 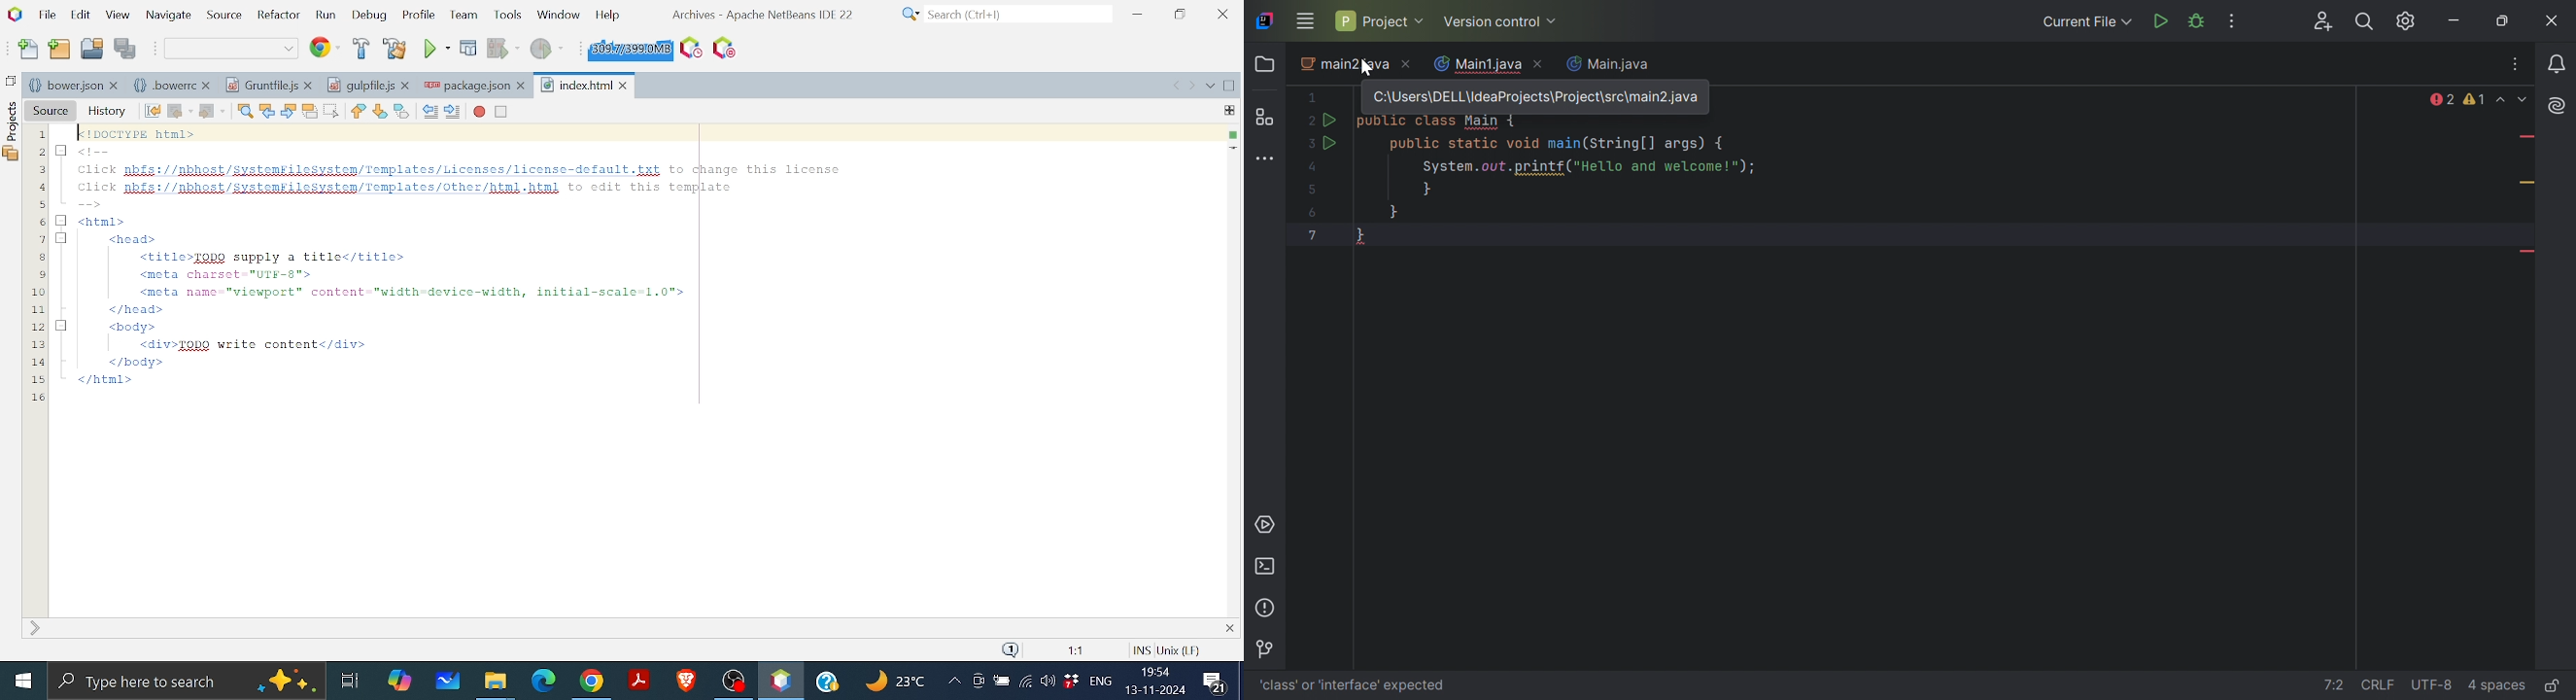 I want to click on Projects, so click(x=11, y=127).